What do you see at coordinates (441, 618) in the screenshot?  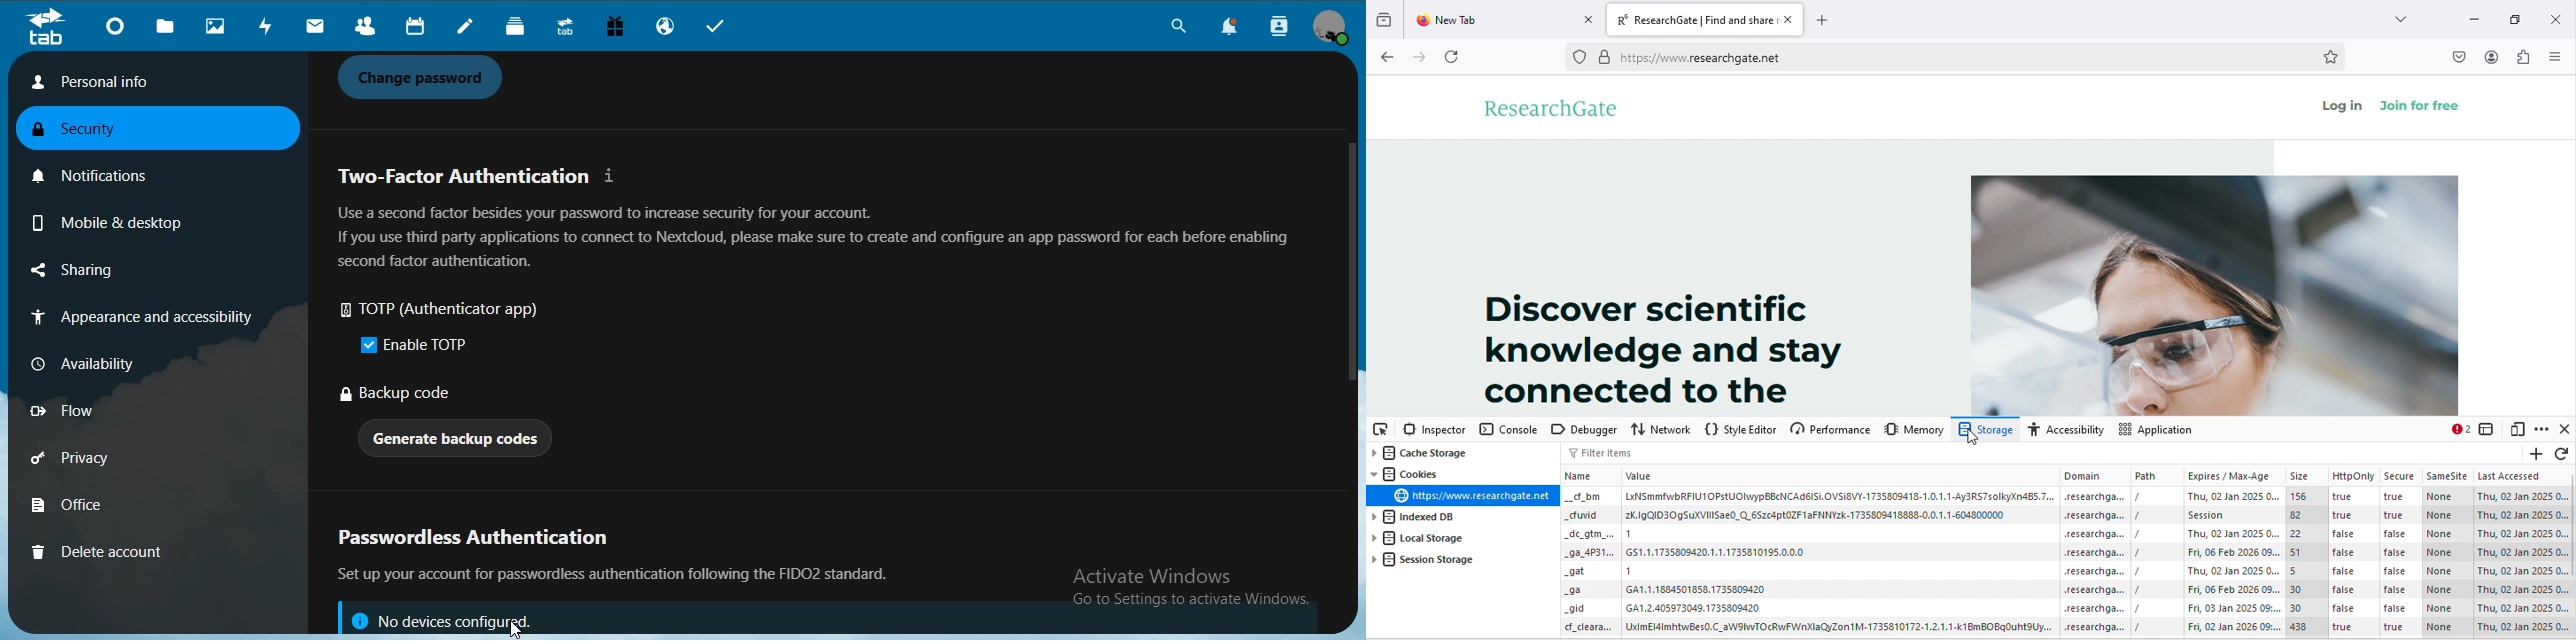 I see `no devices configured` at bounding box center [441, 618].